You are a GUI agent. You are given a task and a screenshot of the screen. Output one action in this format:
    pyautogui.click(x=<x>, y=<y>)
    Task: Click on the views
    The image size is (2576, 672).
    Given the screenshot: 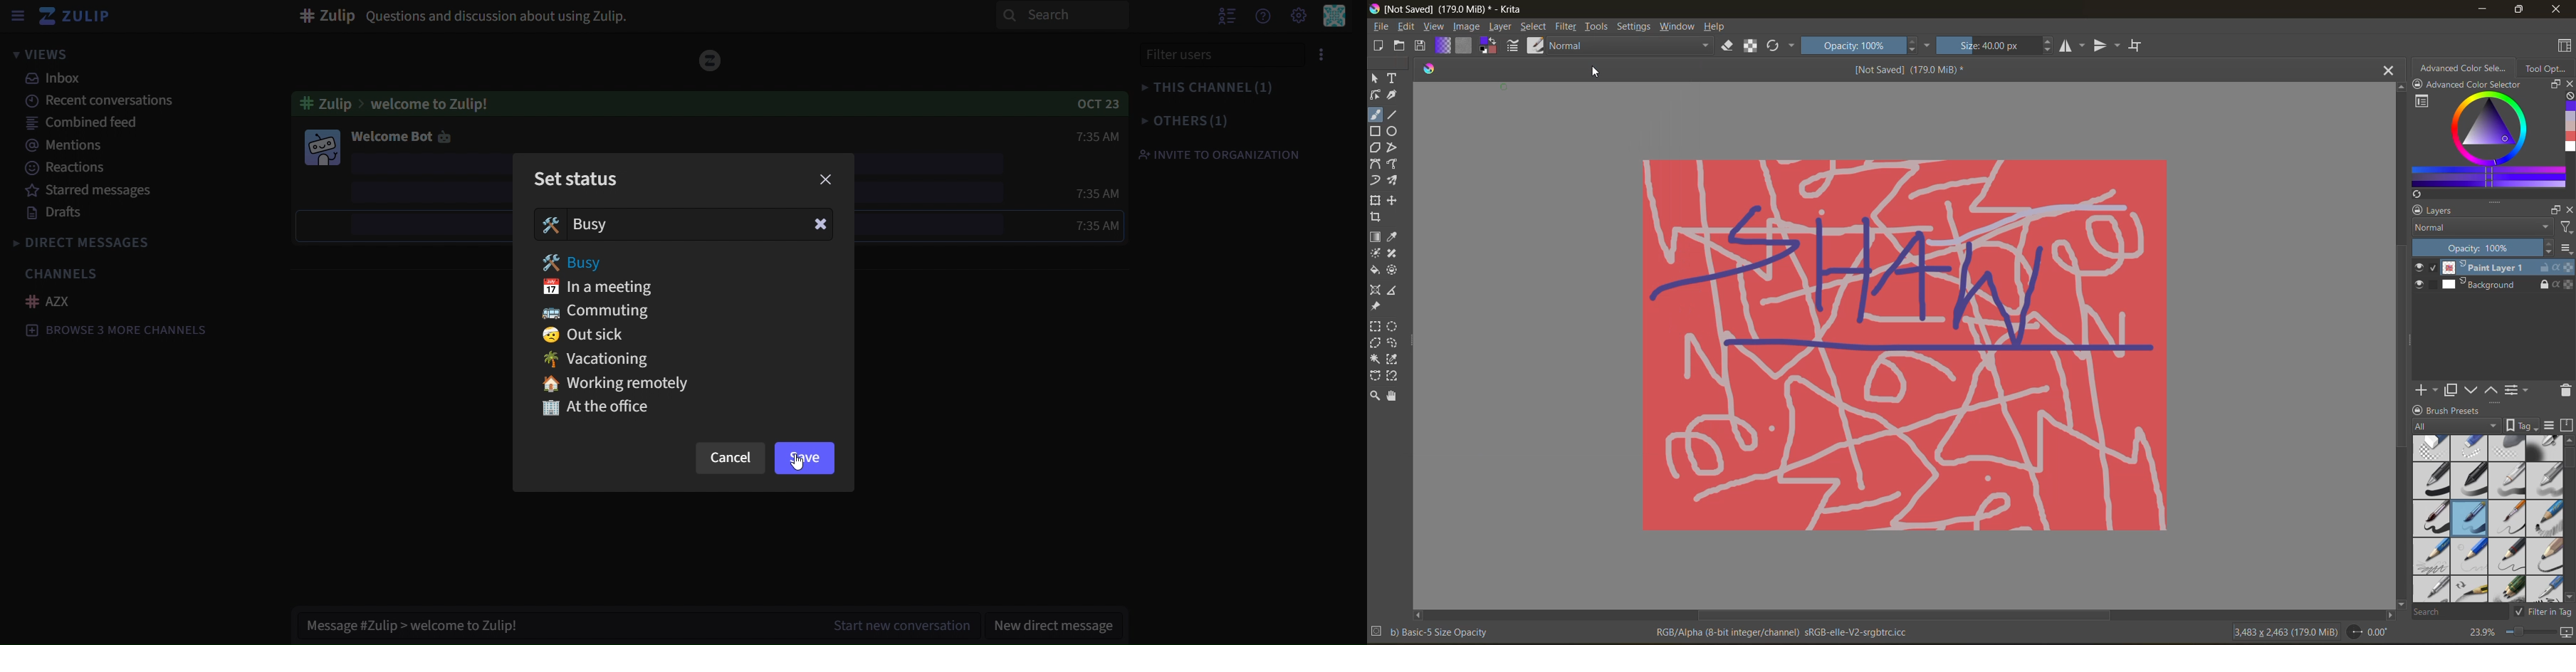 What is the action you would take?
    pyautogui.click(x=54, y=56)
    